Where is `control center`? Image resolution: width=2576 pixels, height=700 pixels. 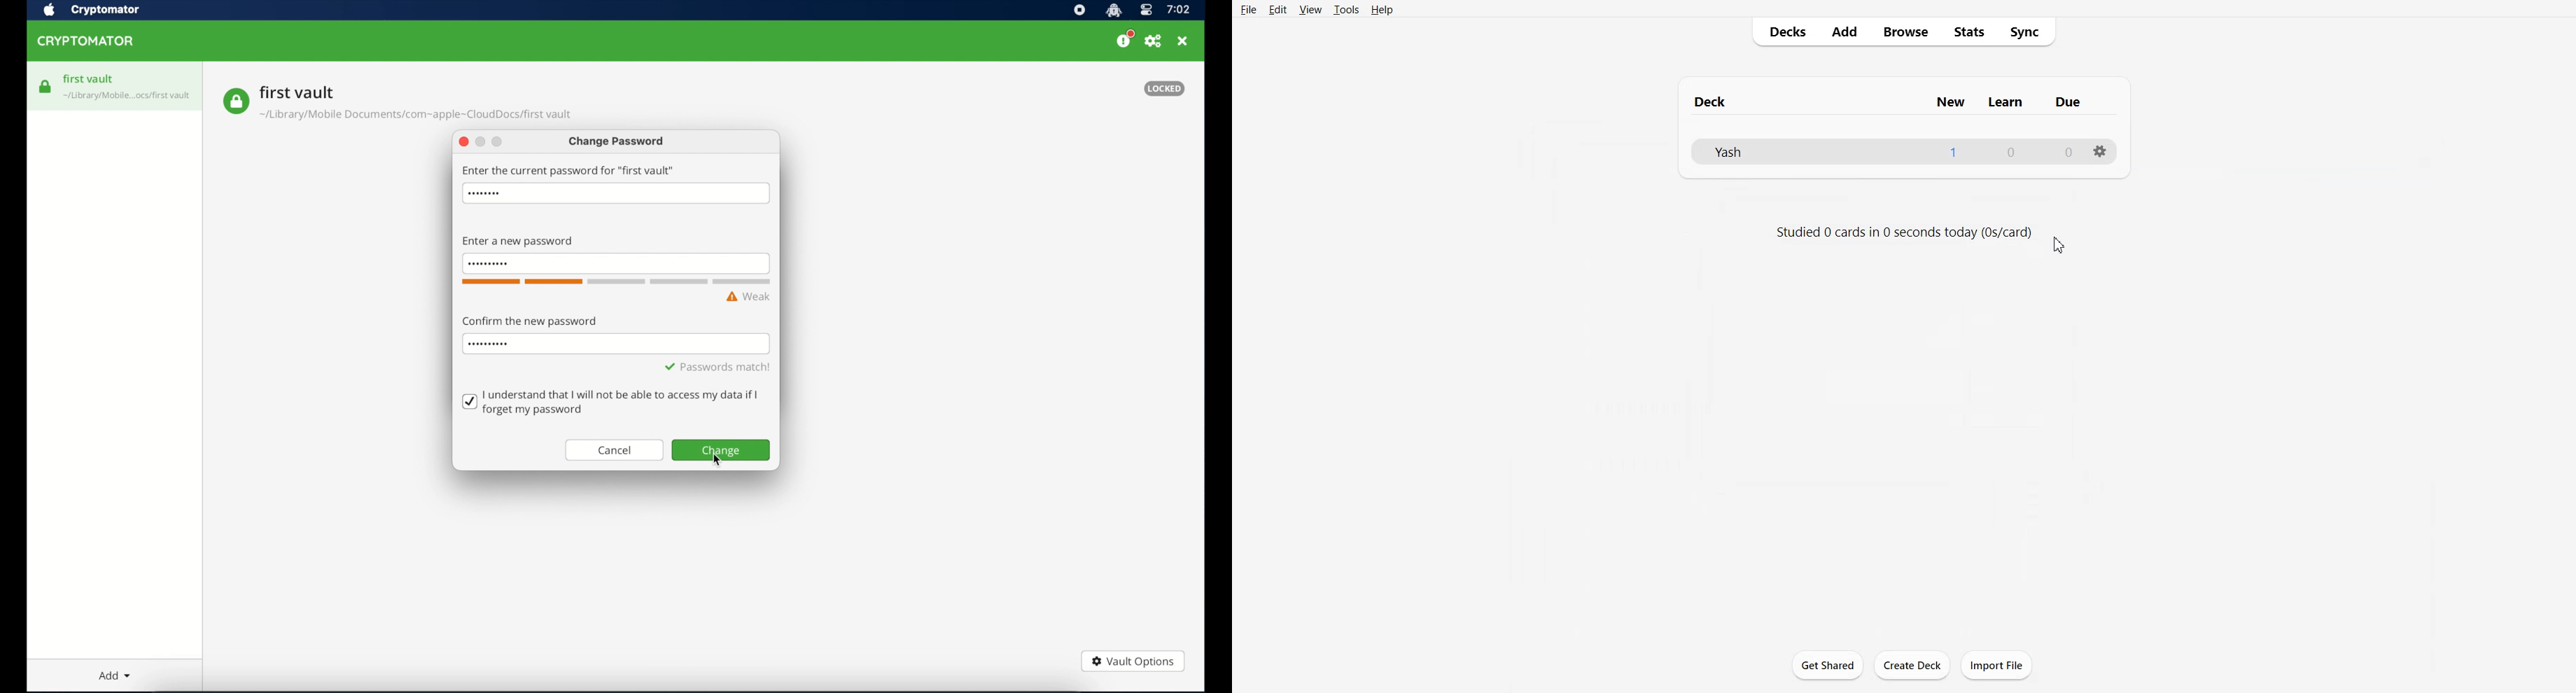 control center is located at coordinates (1145, 11).